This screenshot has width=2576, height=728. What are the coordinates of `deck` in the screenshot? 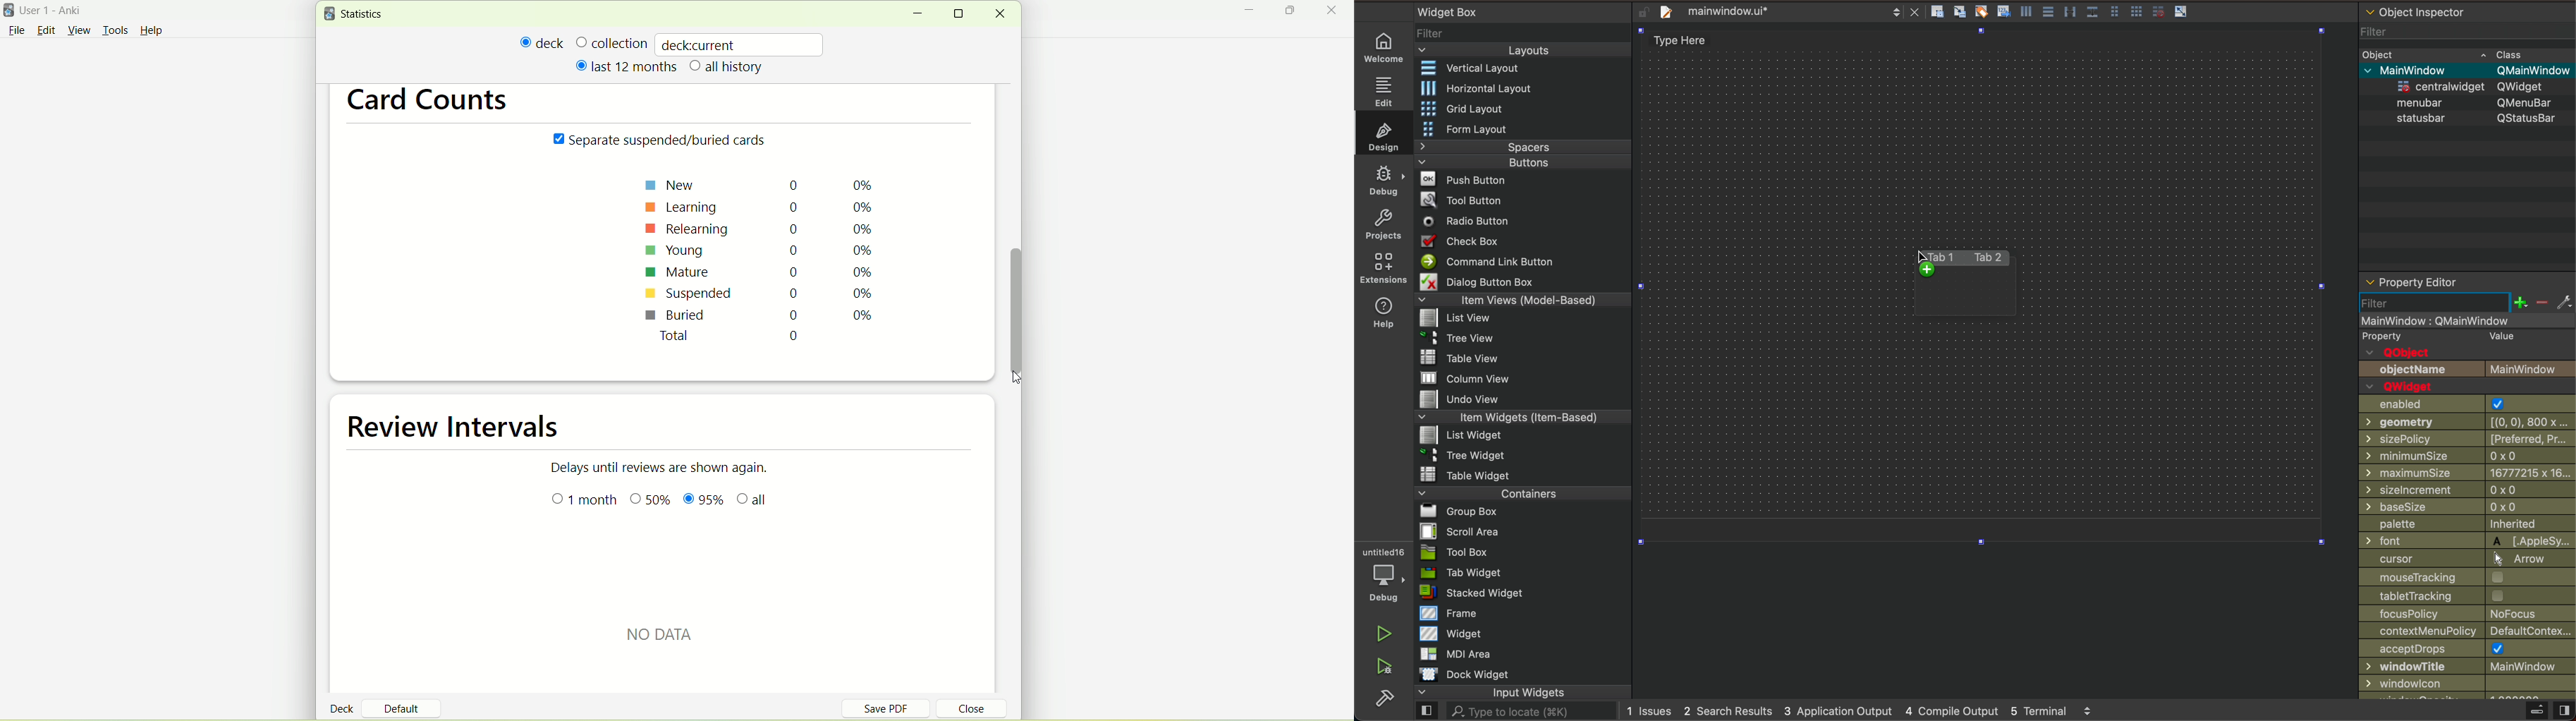 It's located at (542, 42).